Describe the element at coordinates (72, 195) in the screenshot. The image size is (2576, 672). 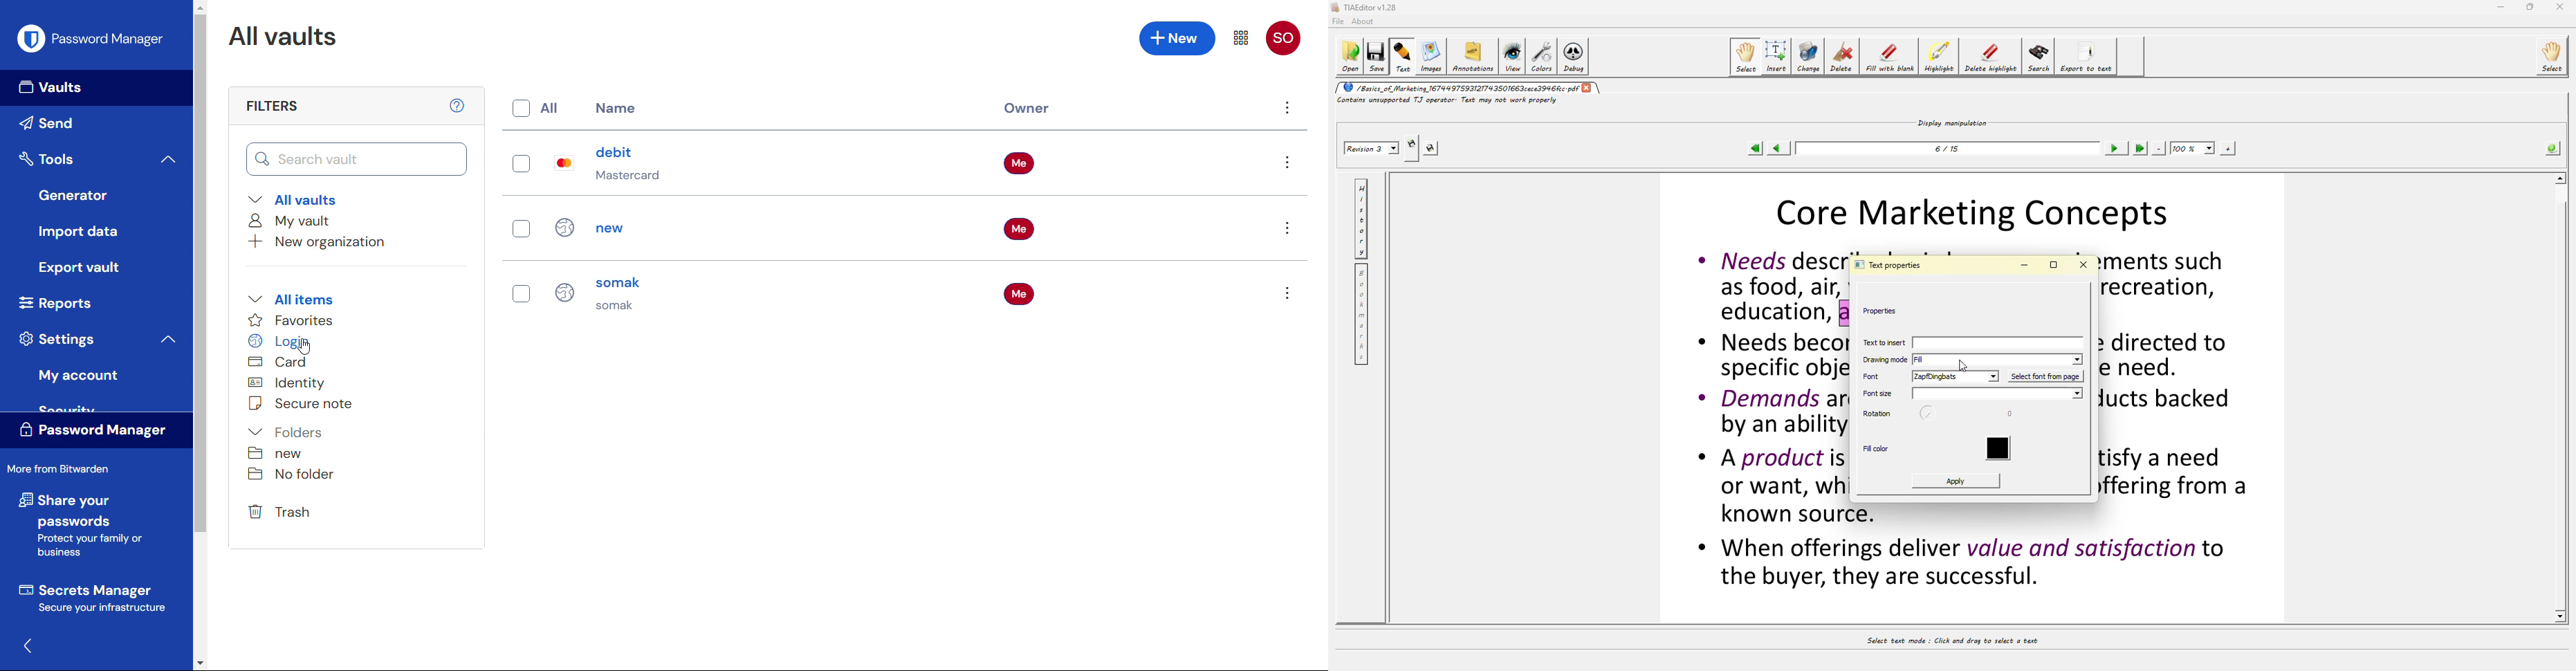
I see `Generator ` at that location.